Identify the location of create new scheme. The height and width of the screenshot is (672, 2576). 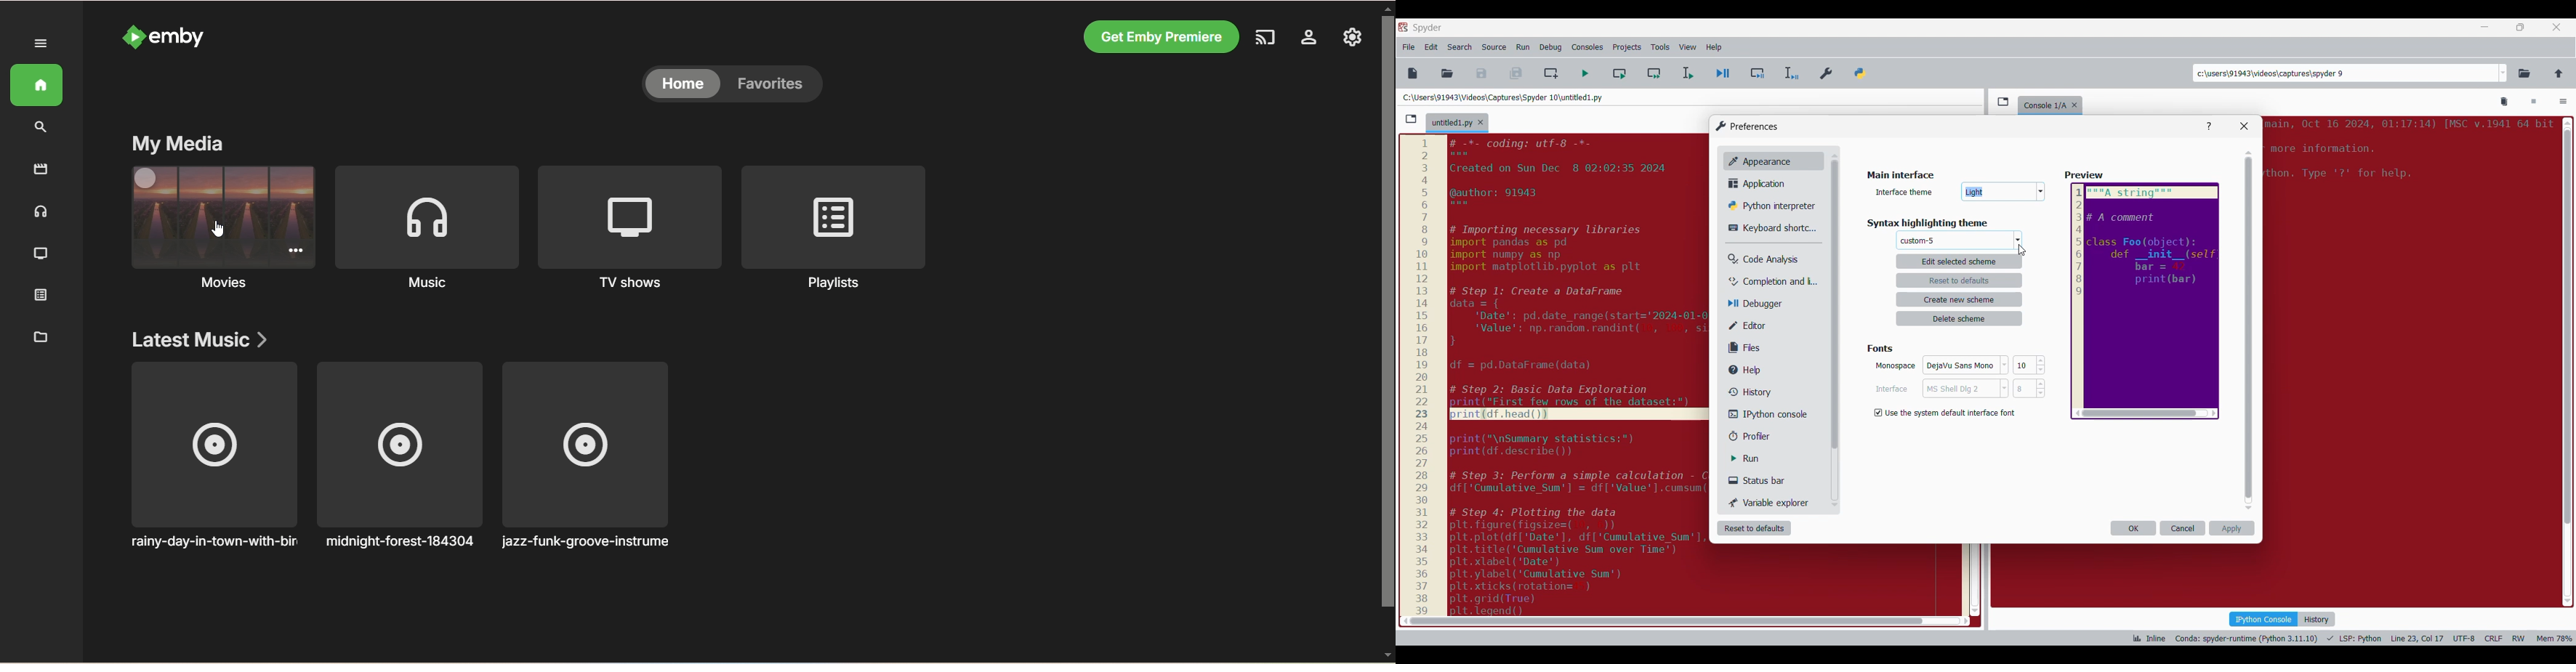
(1961, 299).